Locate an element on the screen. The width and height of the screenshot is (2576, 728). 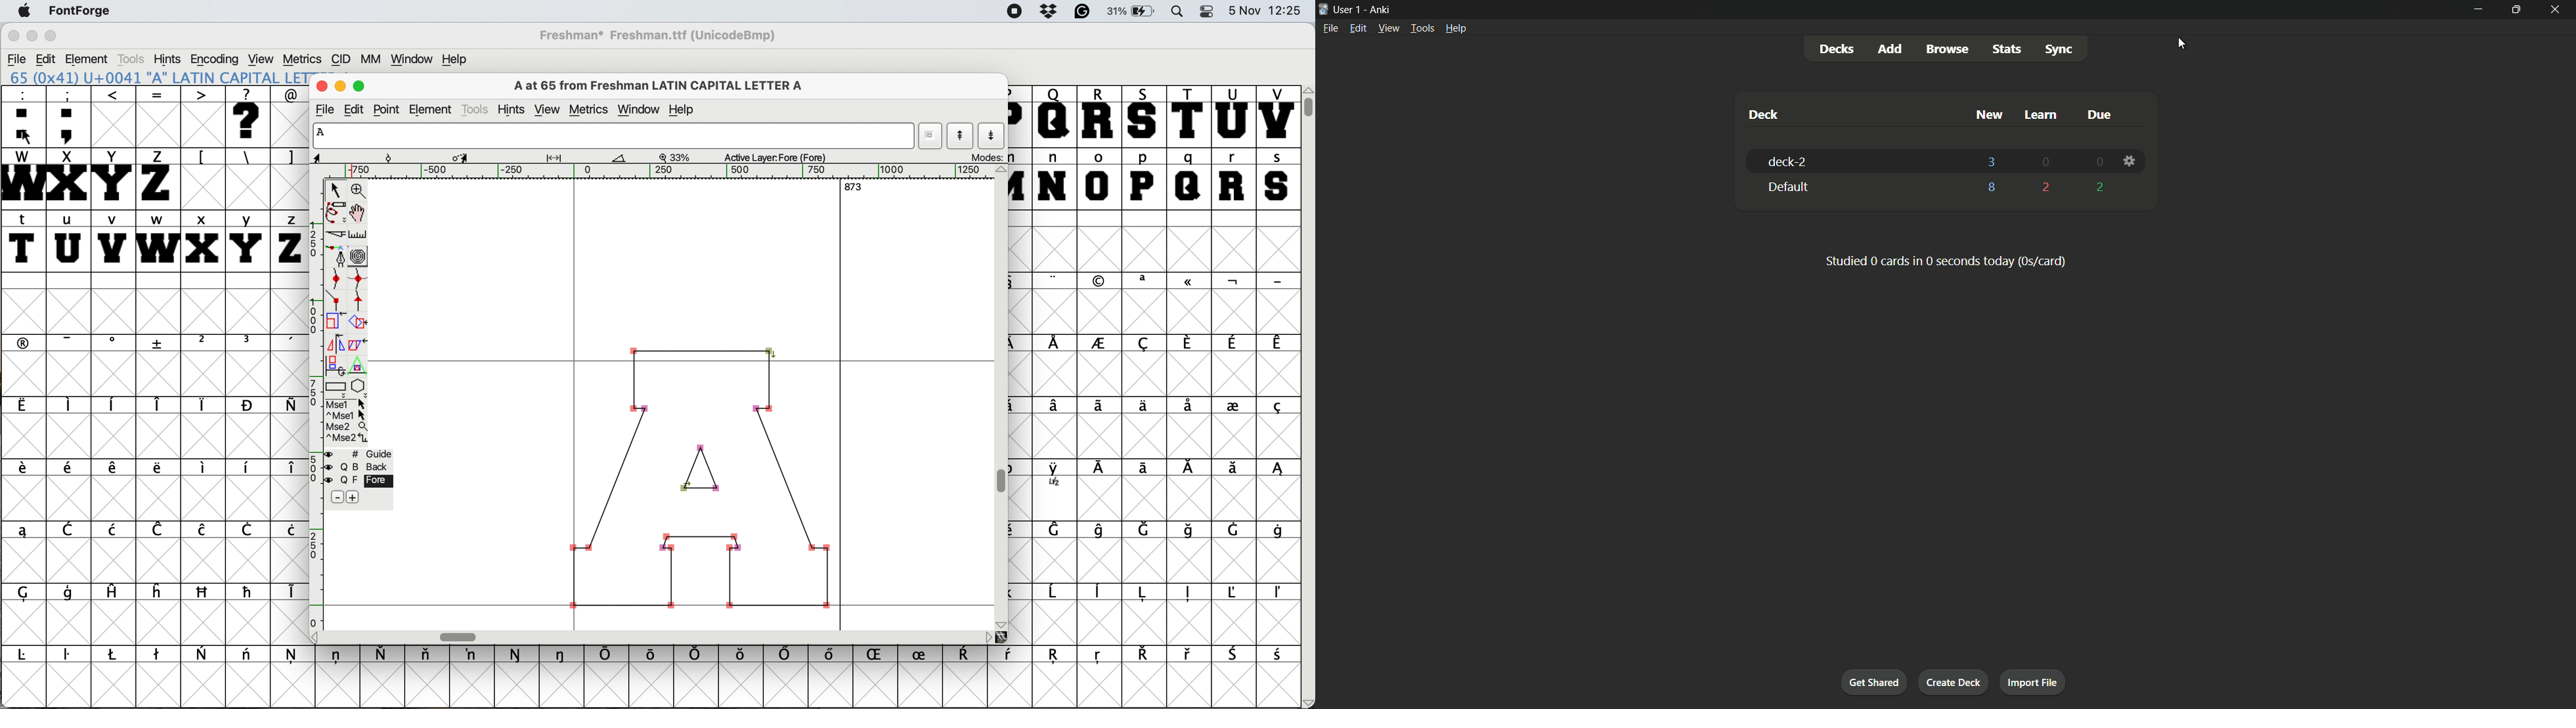
help is located at coordinates (684, 111).